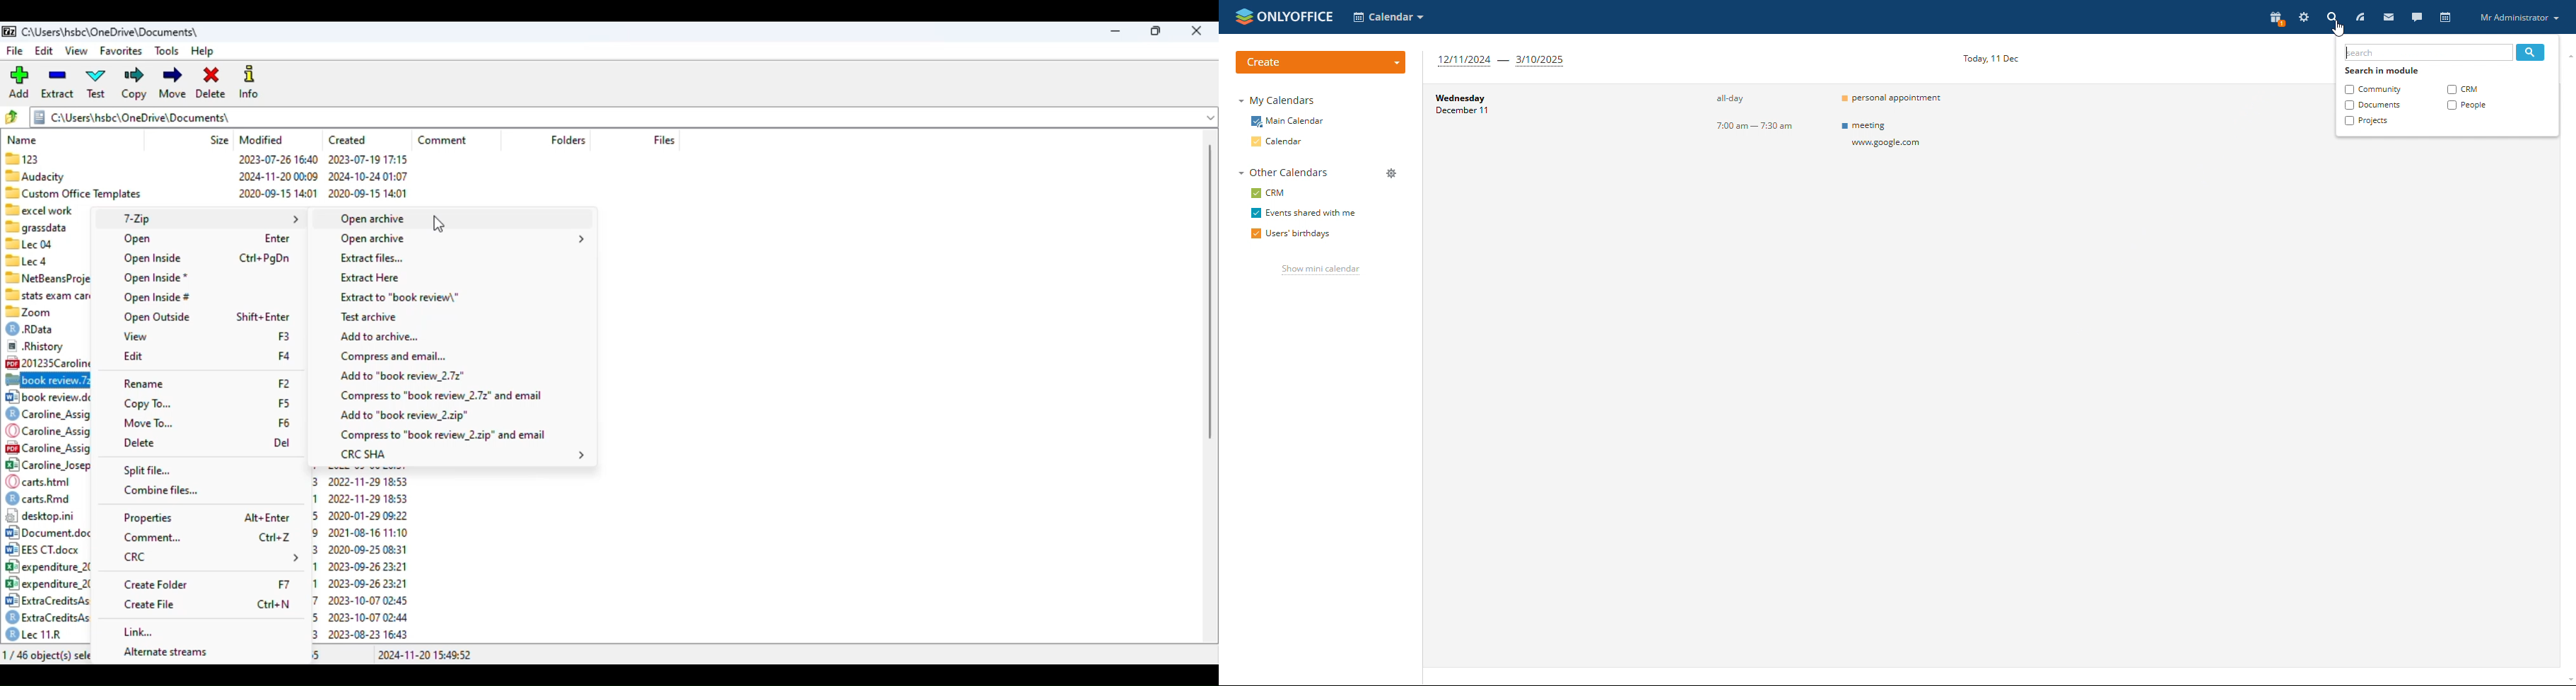  What do you see at coordinates (1280, 141) in the screenshot?
I see `calendar` at bounding box center [1280, 141].